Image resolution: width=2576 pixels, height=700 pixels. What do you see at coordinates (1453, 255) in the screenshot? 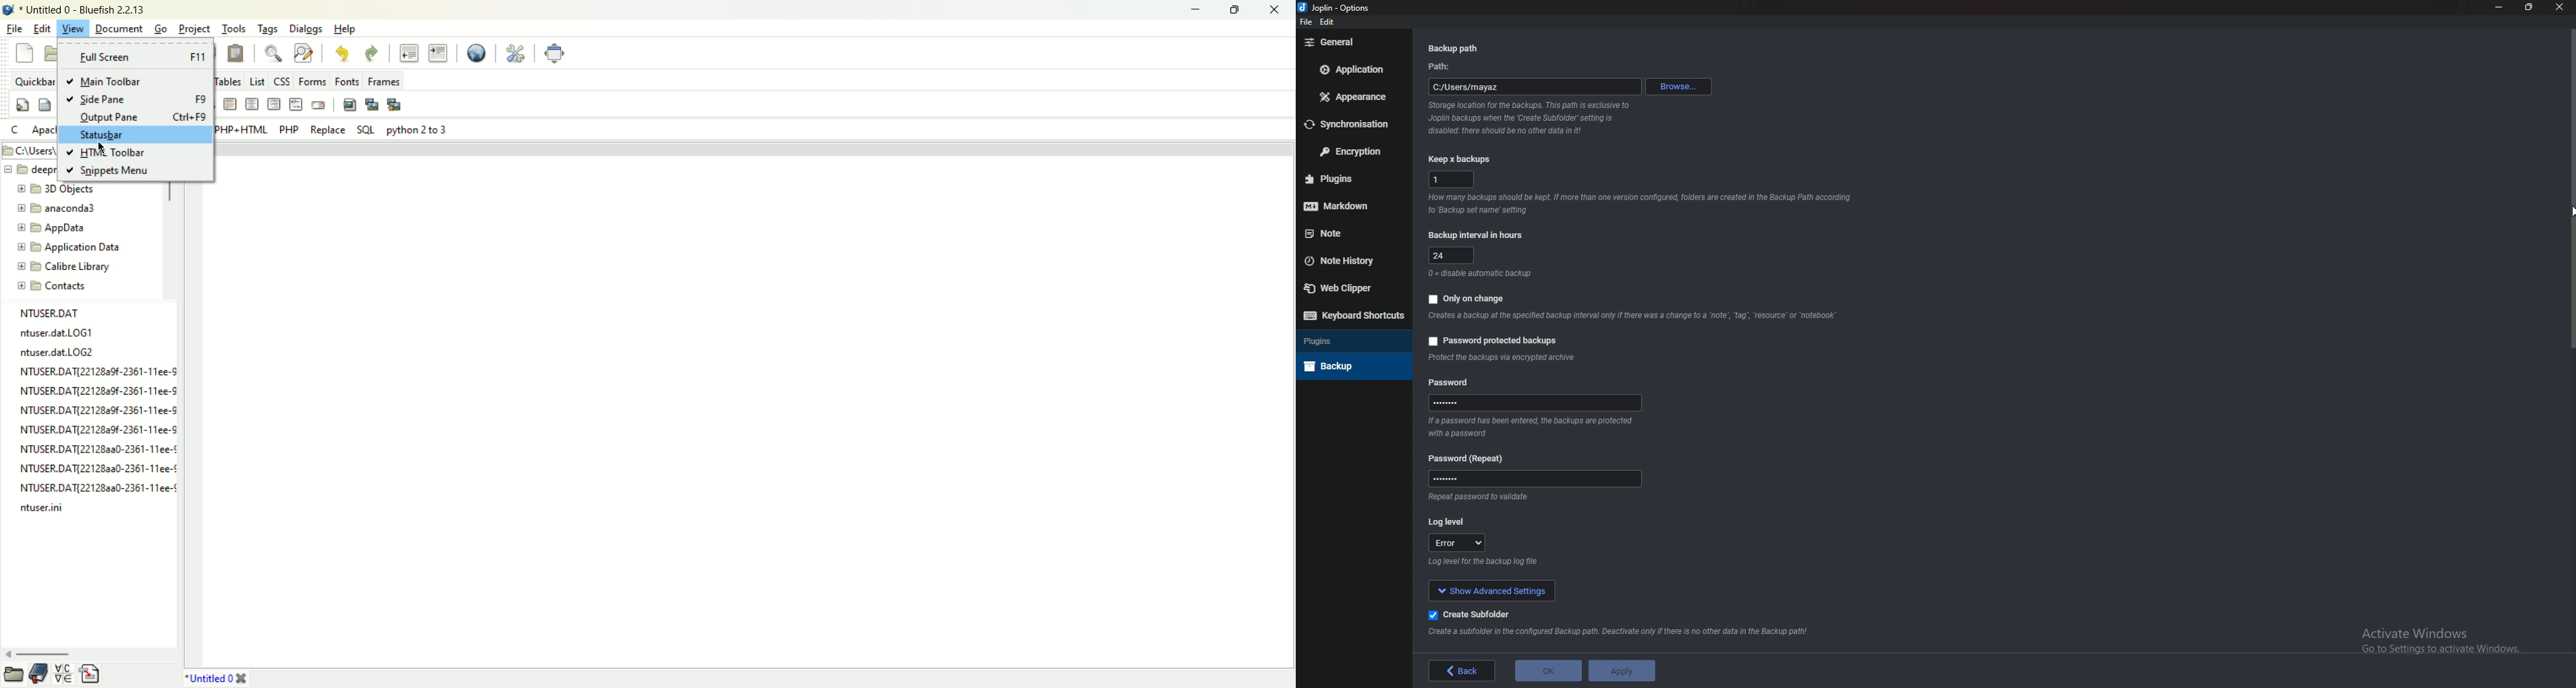
I see `24 Hours` at bounding box center [1453, 255].